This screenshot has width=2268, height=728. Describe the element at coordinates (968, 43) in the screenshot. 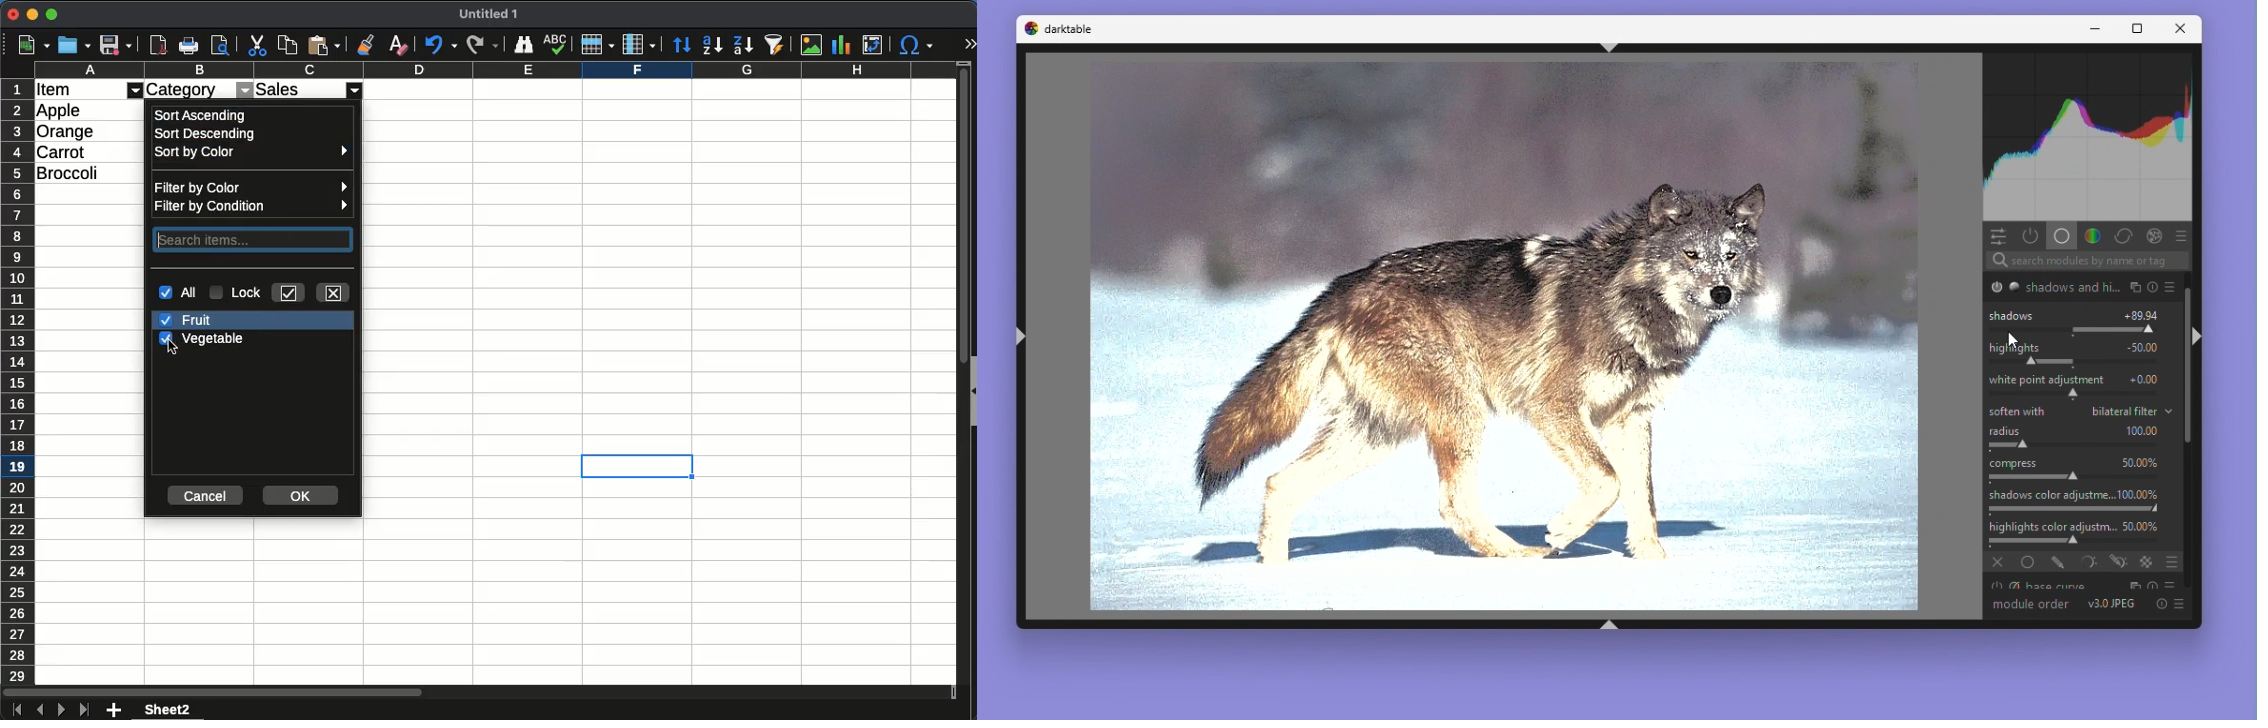

I see `expand` at that location.